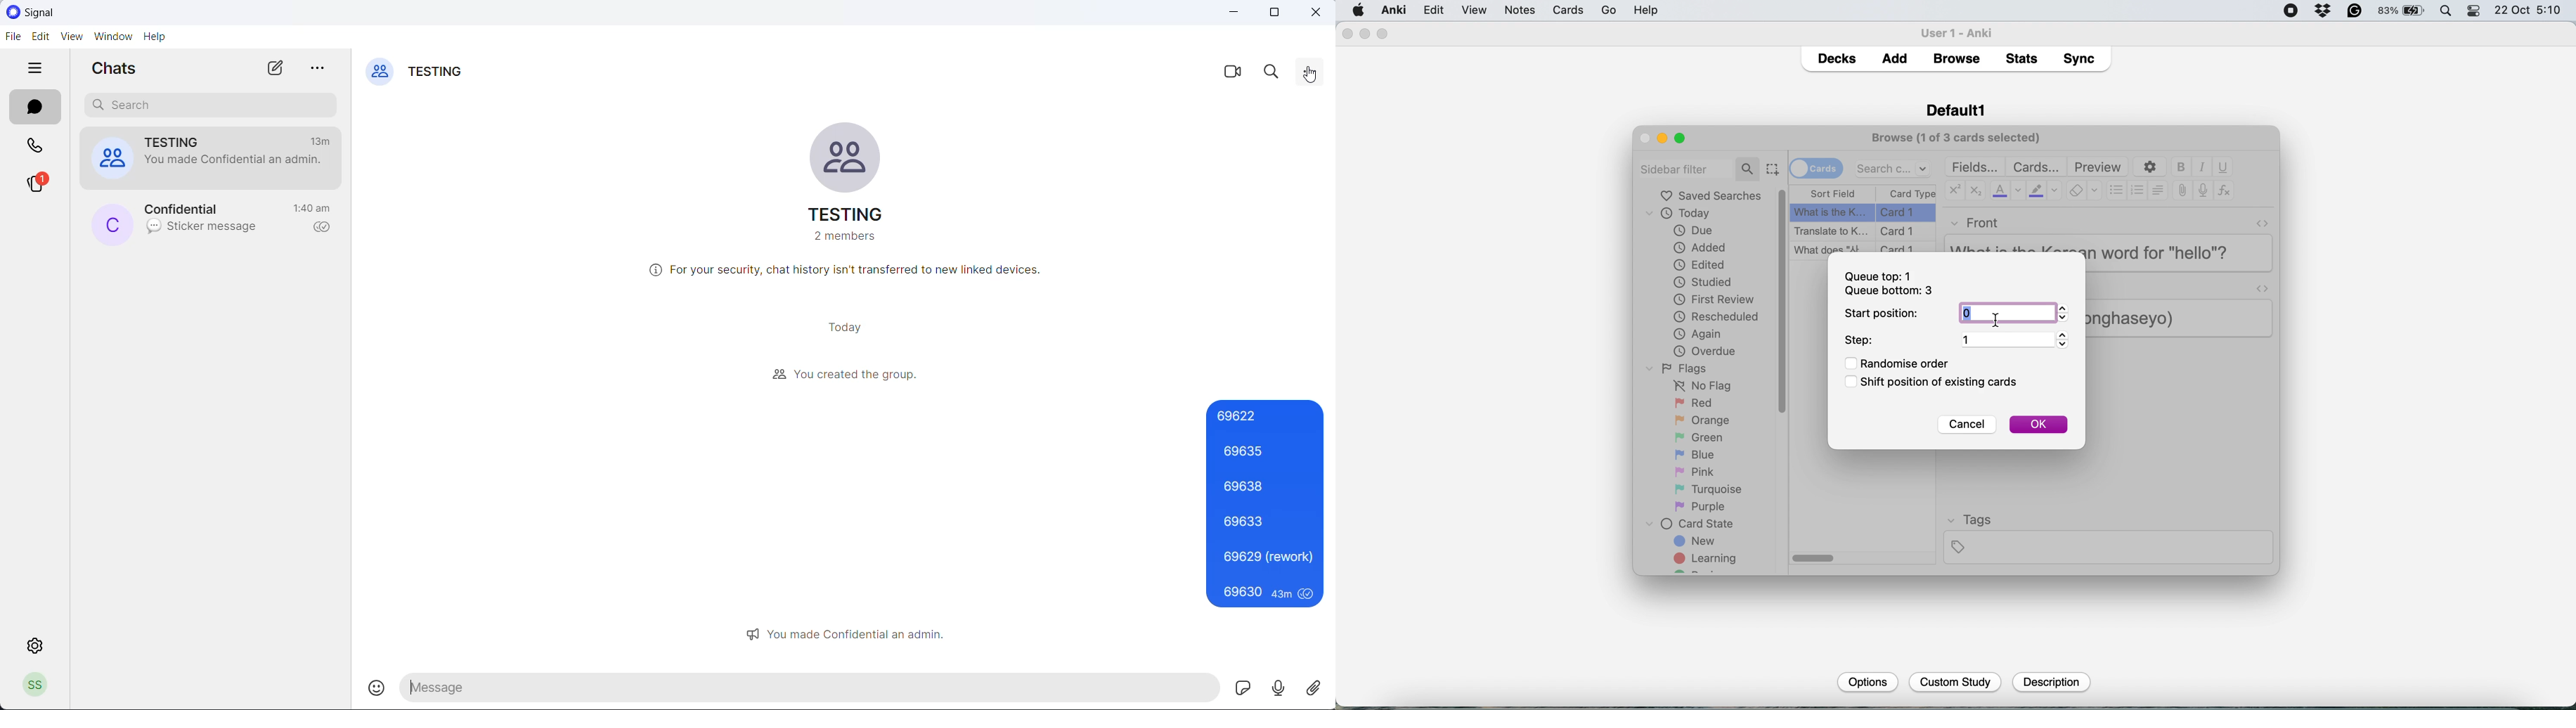 Image resolution: width=2576 pixels, height=728 pixels. Describe the element at coordinates (38, 70) in the screenshot. I see `hide tabs` at that location.